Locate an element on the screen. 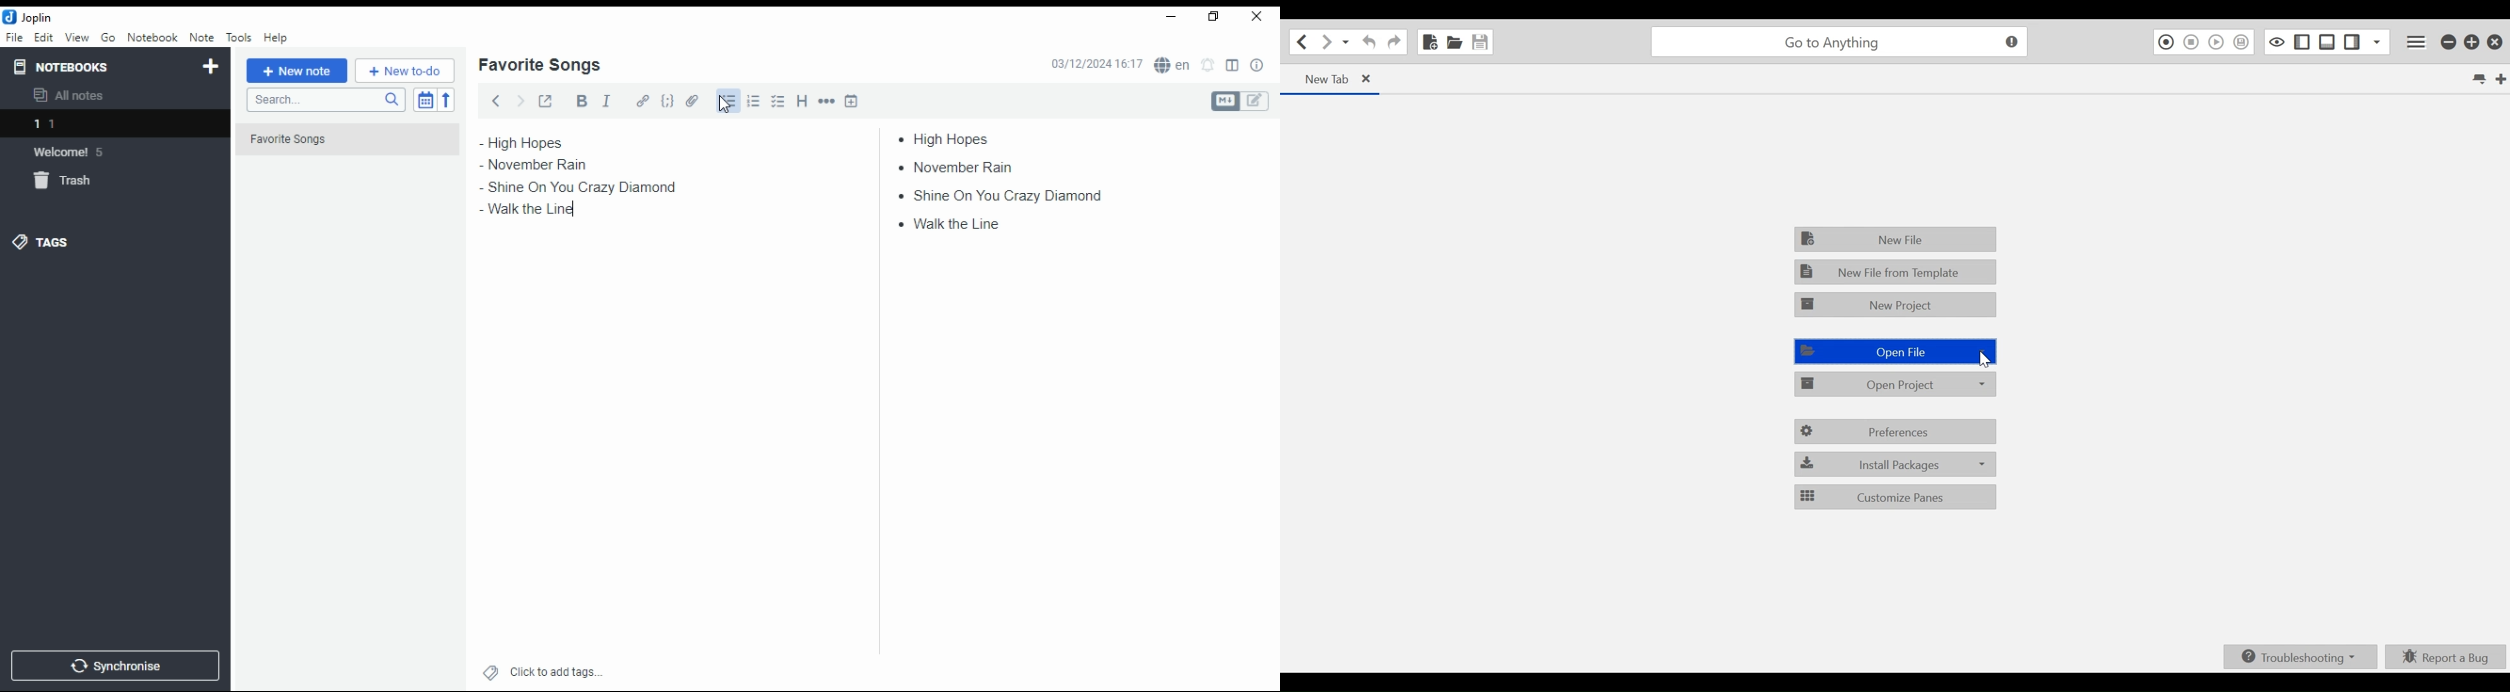  03/12/2024 16:16 is located at coordinates (1096, 64).